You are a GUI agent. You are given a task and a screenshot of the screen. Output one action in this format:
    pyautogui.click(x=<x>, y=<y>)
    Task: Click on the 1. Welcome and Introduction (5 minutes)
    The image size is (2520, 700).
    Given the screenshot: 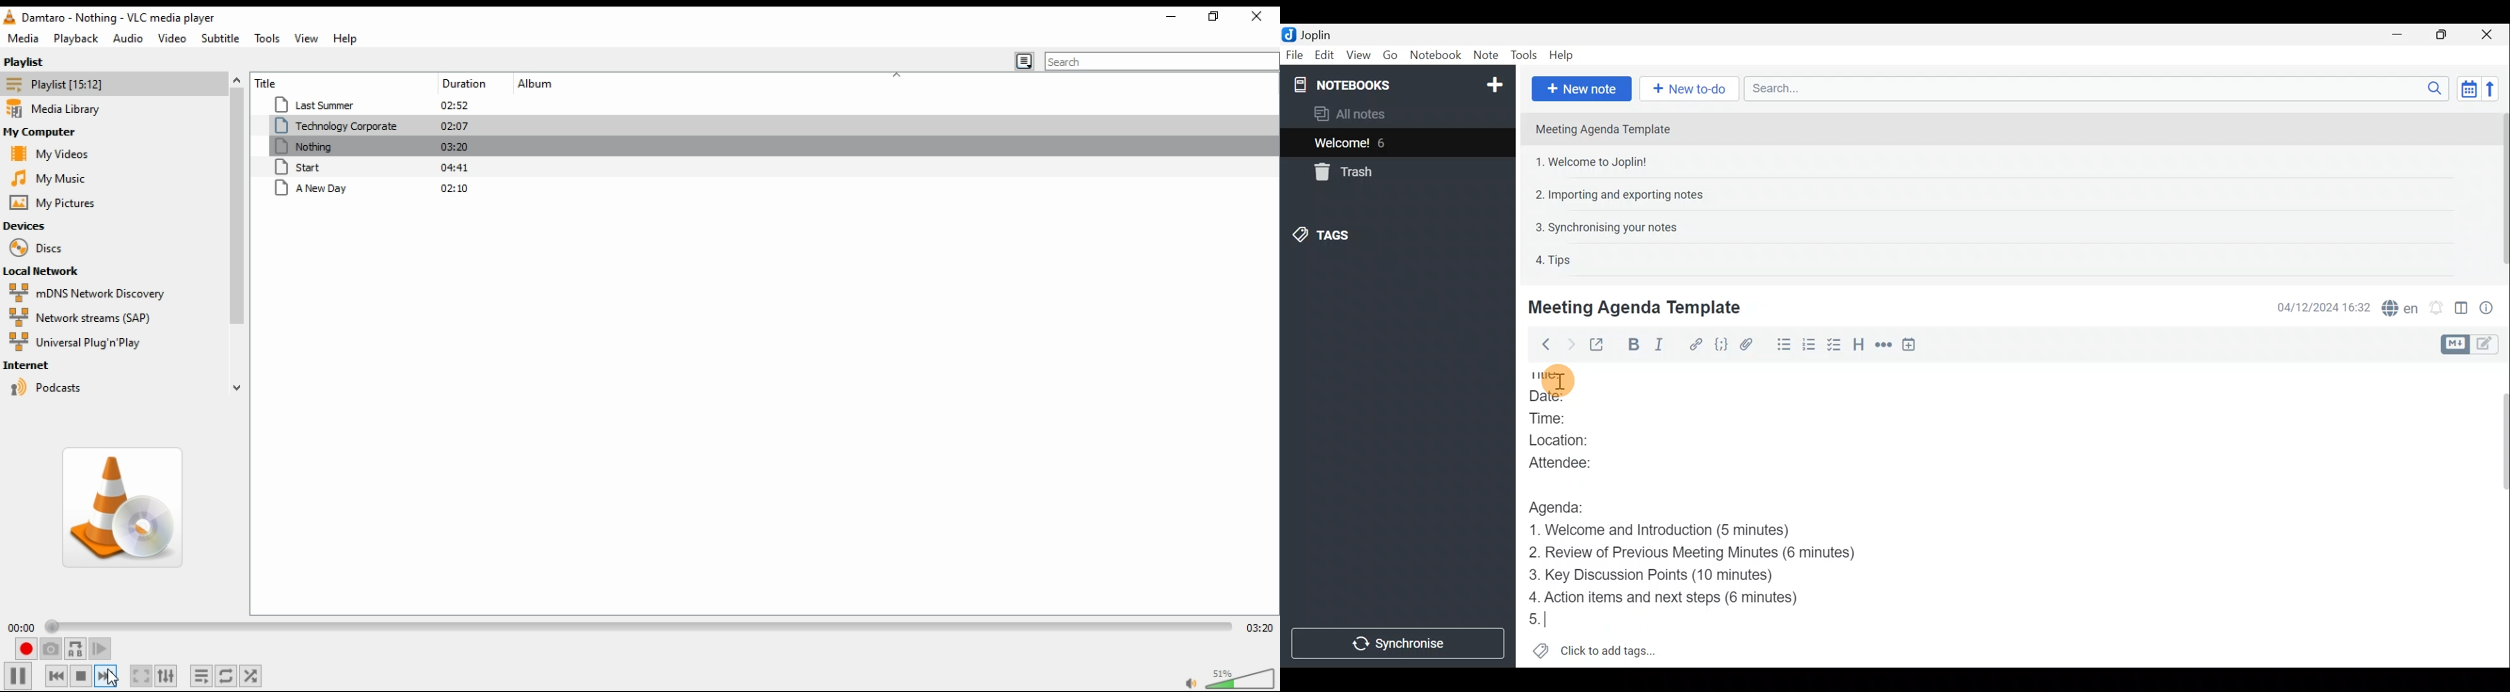 What is the action you would take?
    pyautogui.click(x=1680, y=531)
    